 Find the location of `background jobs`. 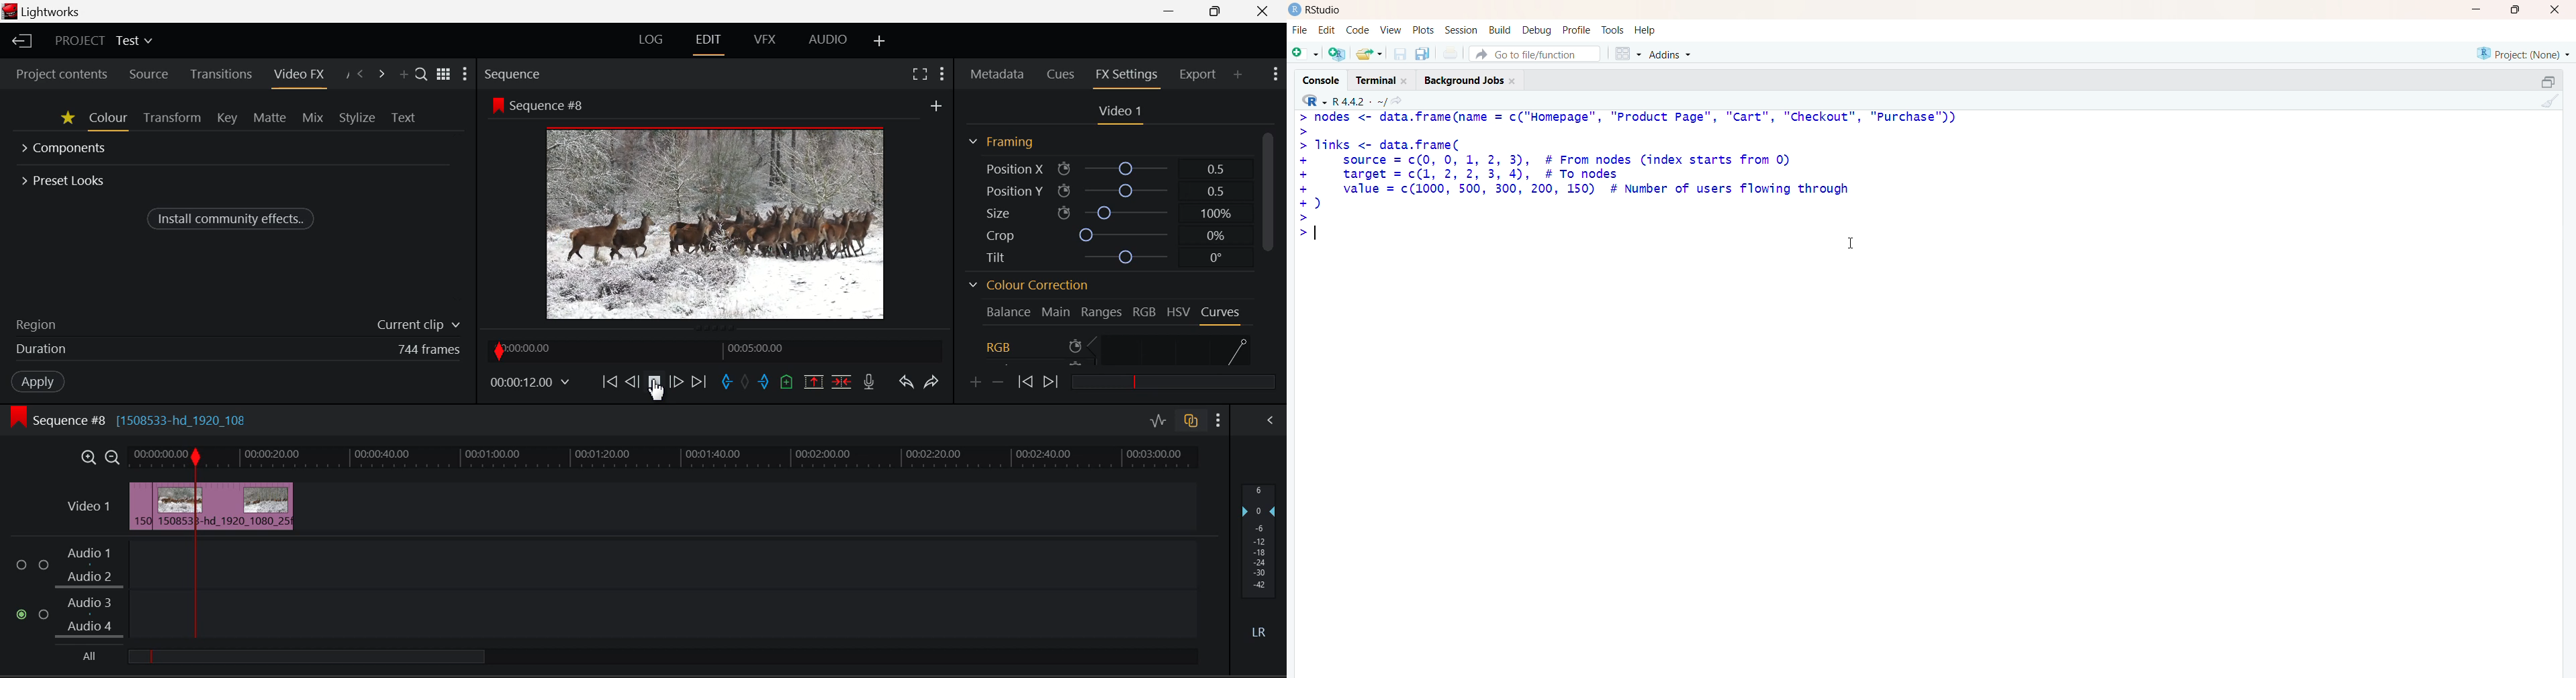

background jobs is located at coordinates (1473, 82).